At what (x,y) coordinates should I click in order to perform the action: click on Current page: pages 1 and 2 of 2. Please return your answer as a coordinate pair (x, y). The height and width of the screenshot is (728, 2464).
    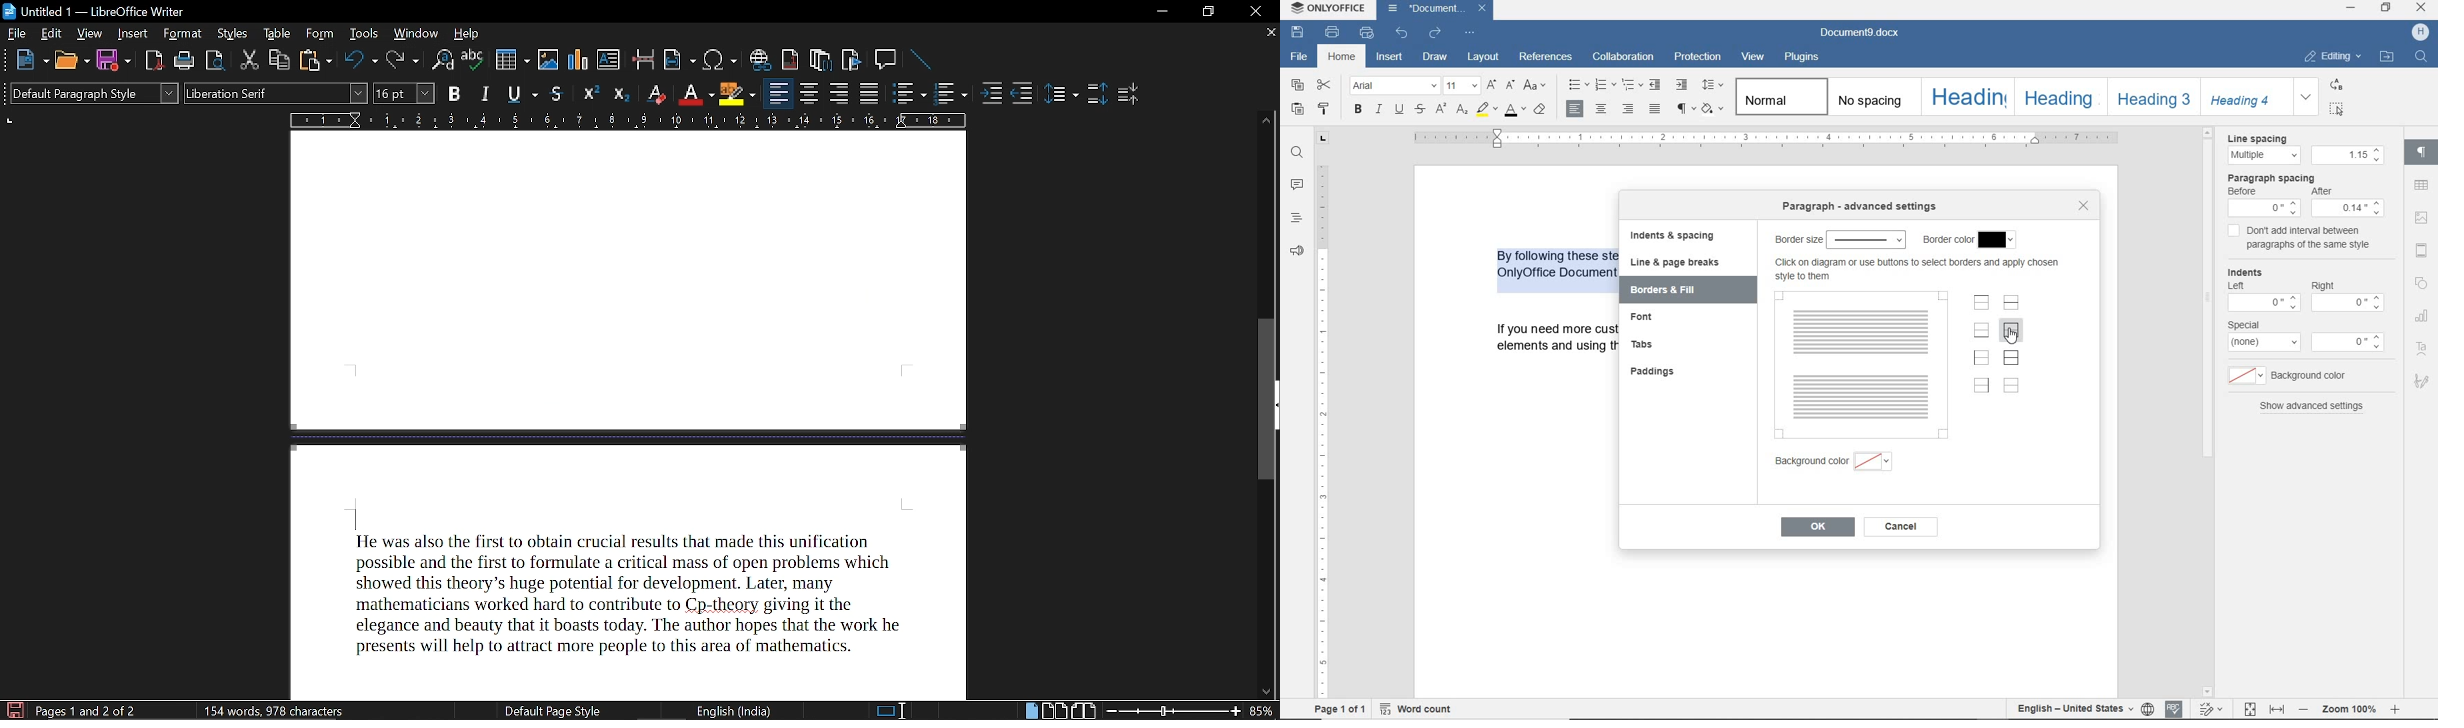
    Looking at the image, I should click on (88, 711).